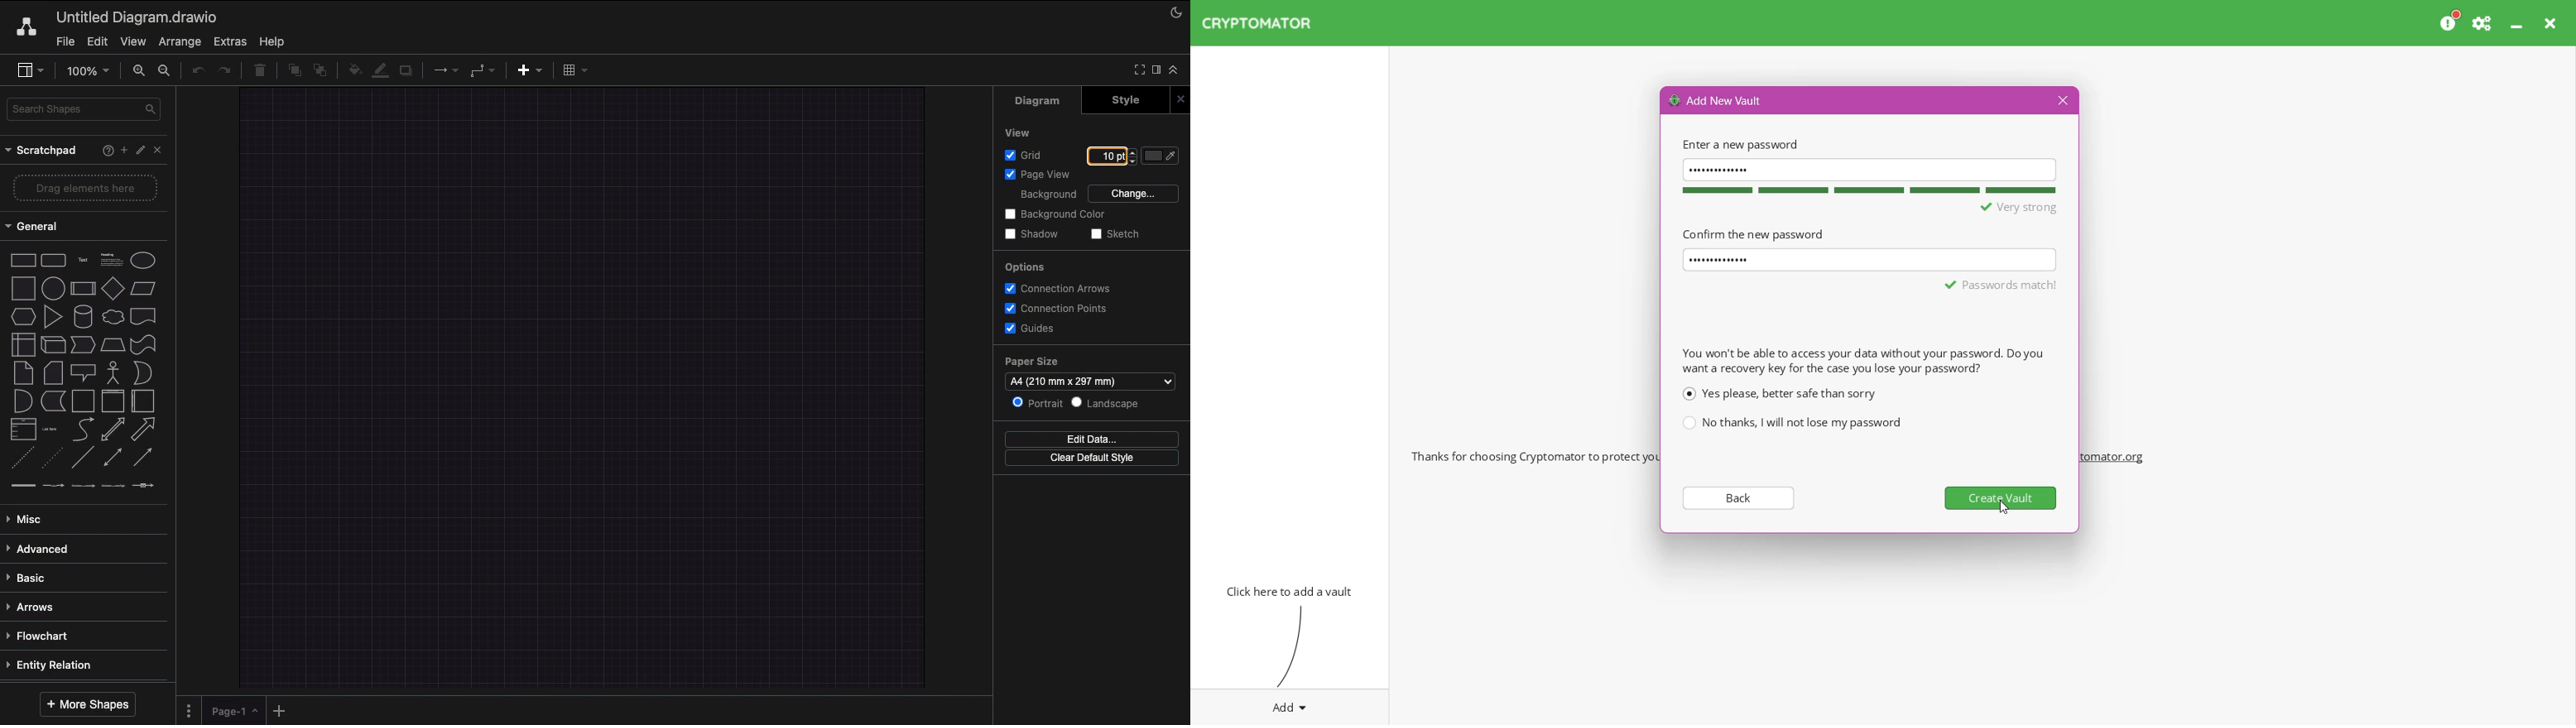  I want to click on Collapse, so click(1175, 70).